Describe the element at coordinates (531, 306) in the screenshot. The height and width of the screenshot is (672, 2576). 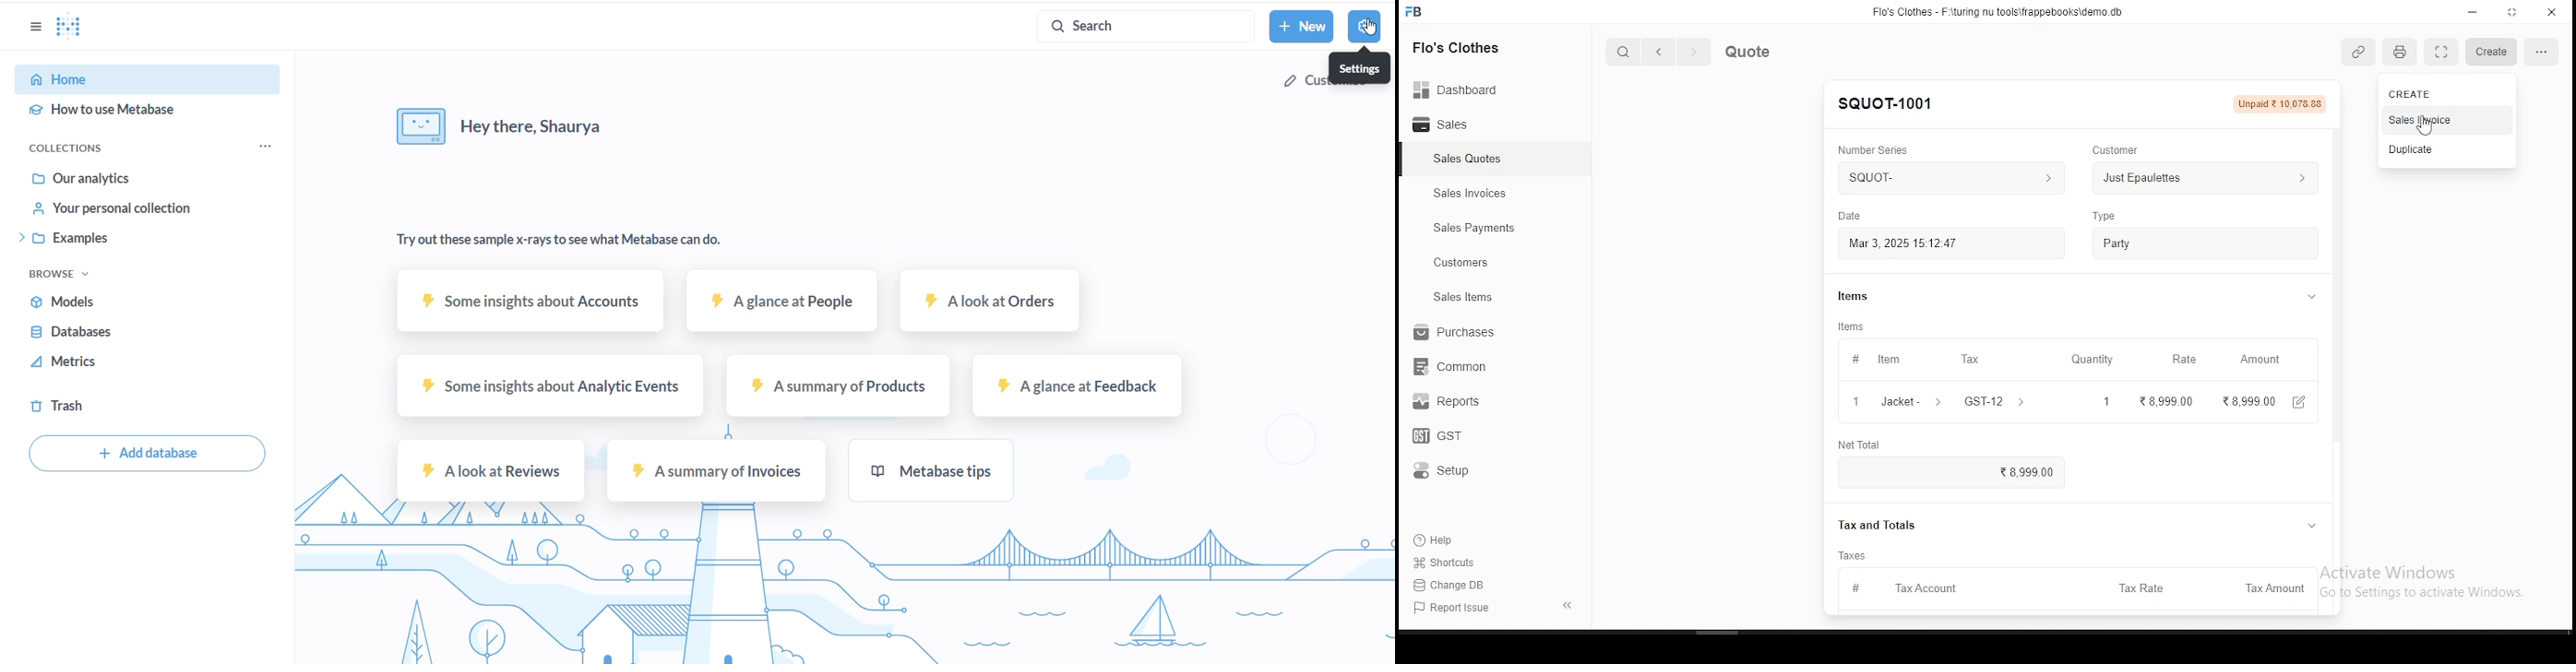
I see `some insights about account sample` at that location.